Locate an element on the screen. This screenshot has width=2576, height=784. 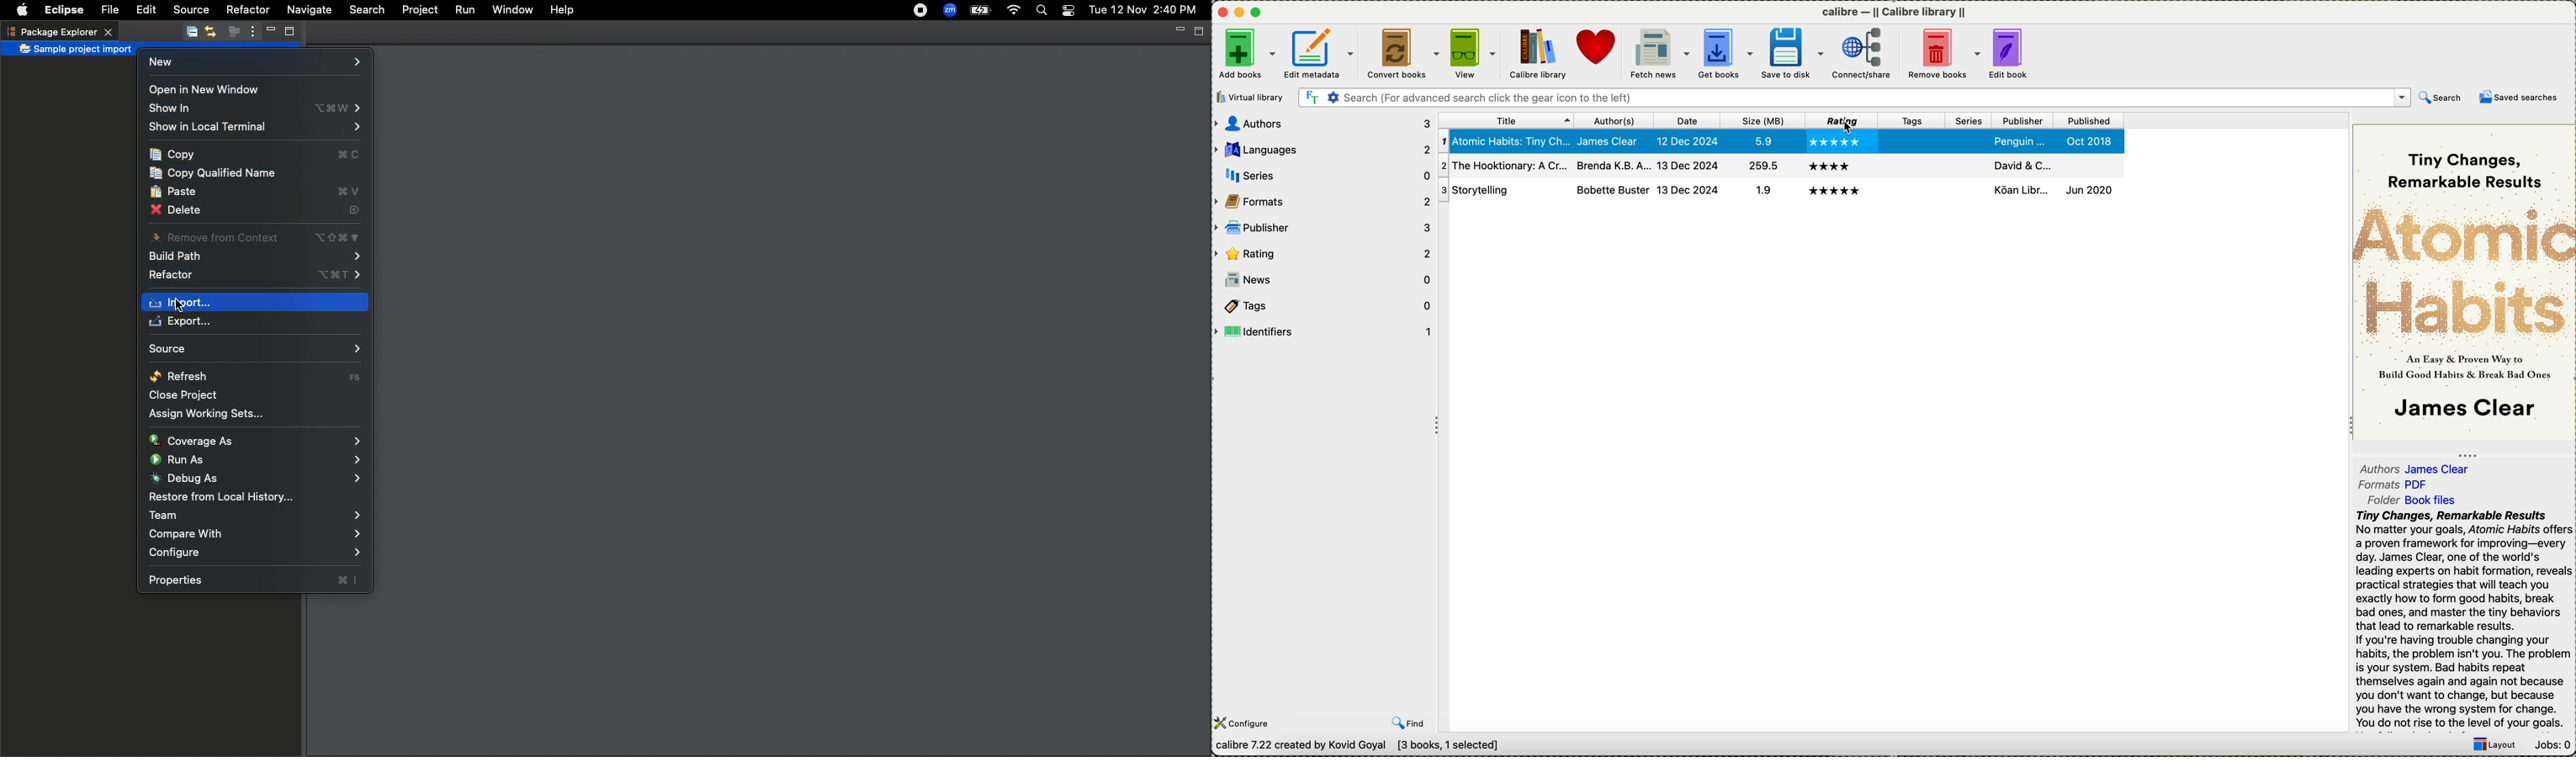
cursor is located at coordinates (181, 315).